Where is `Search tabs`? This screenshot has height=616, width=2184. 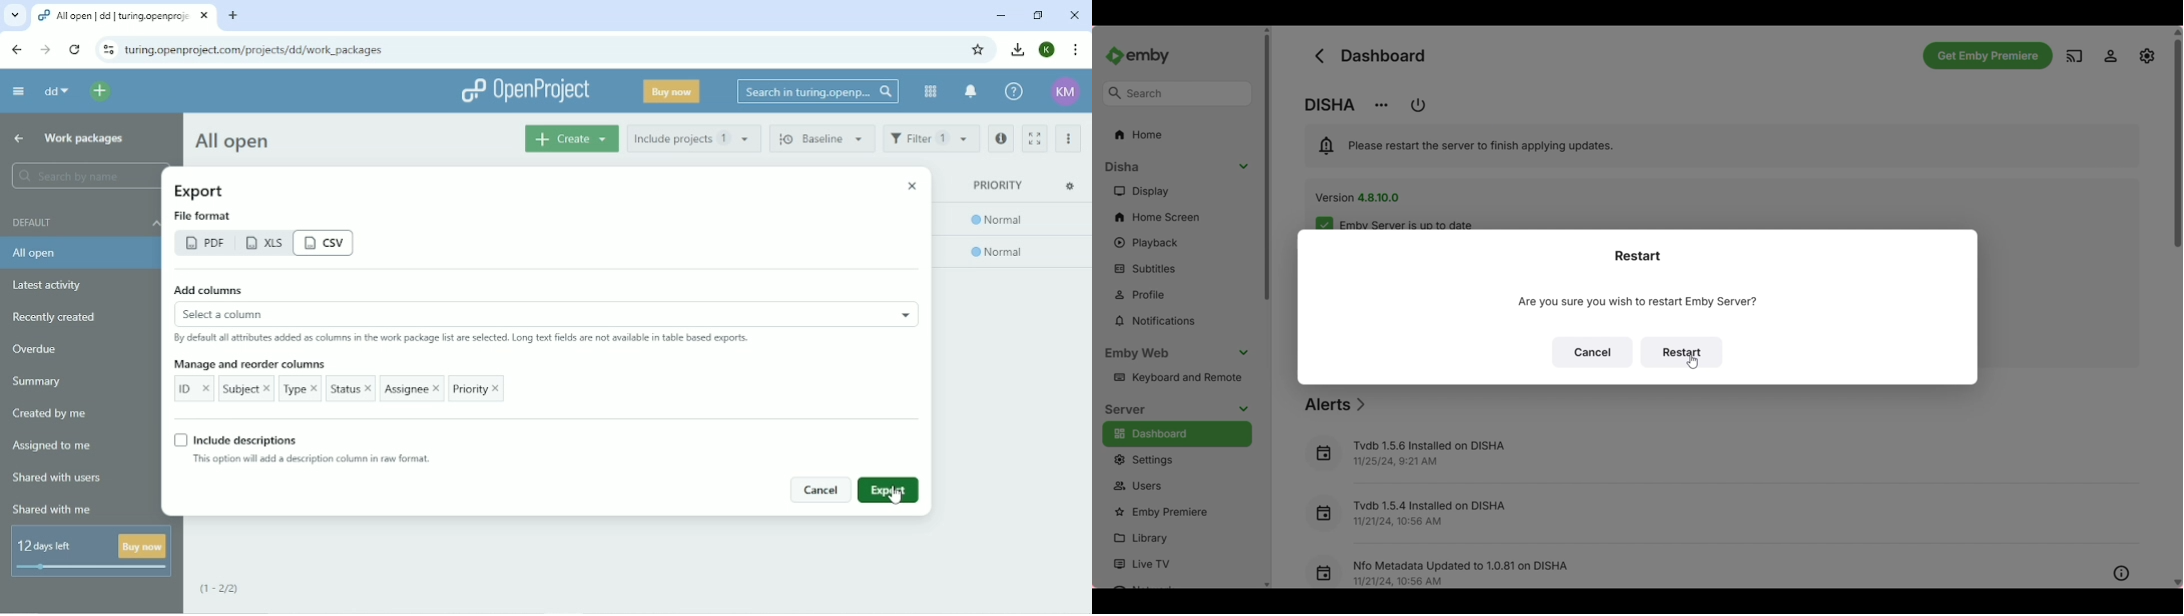 Search tabs is located at coordinates (15, 17).